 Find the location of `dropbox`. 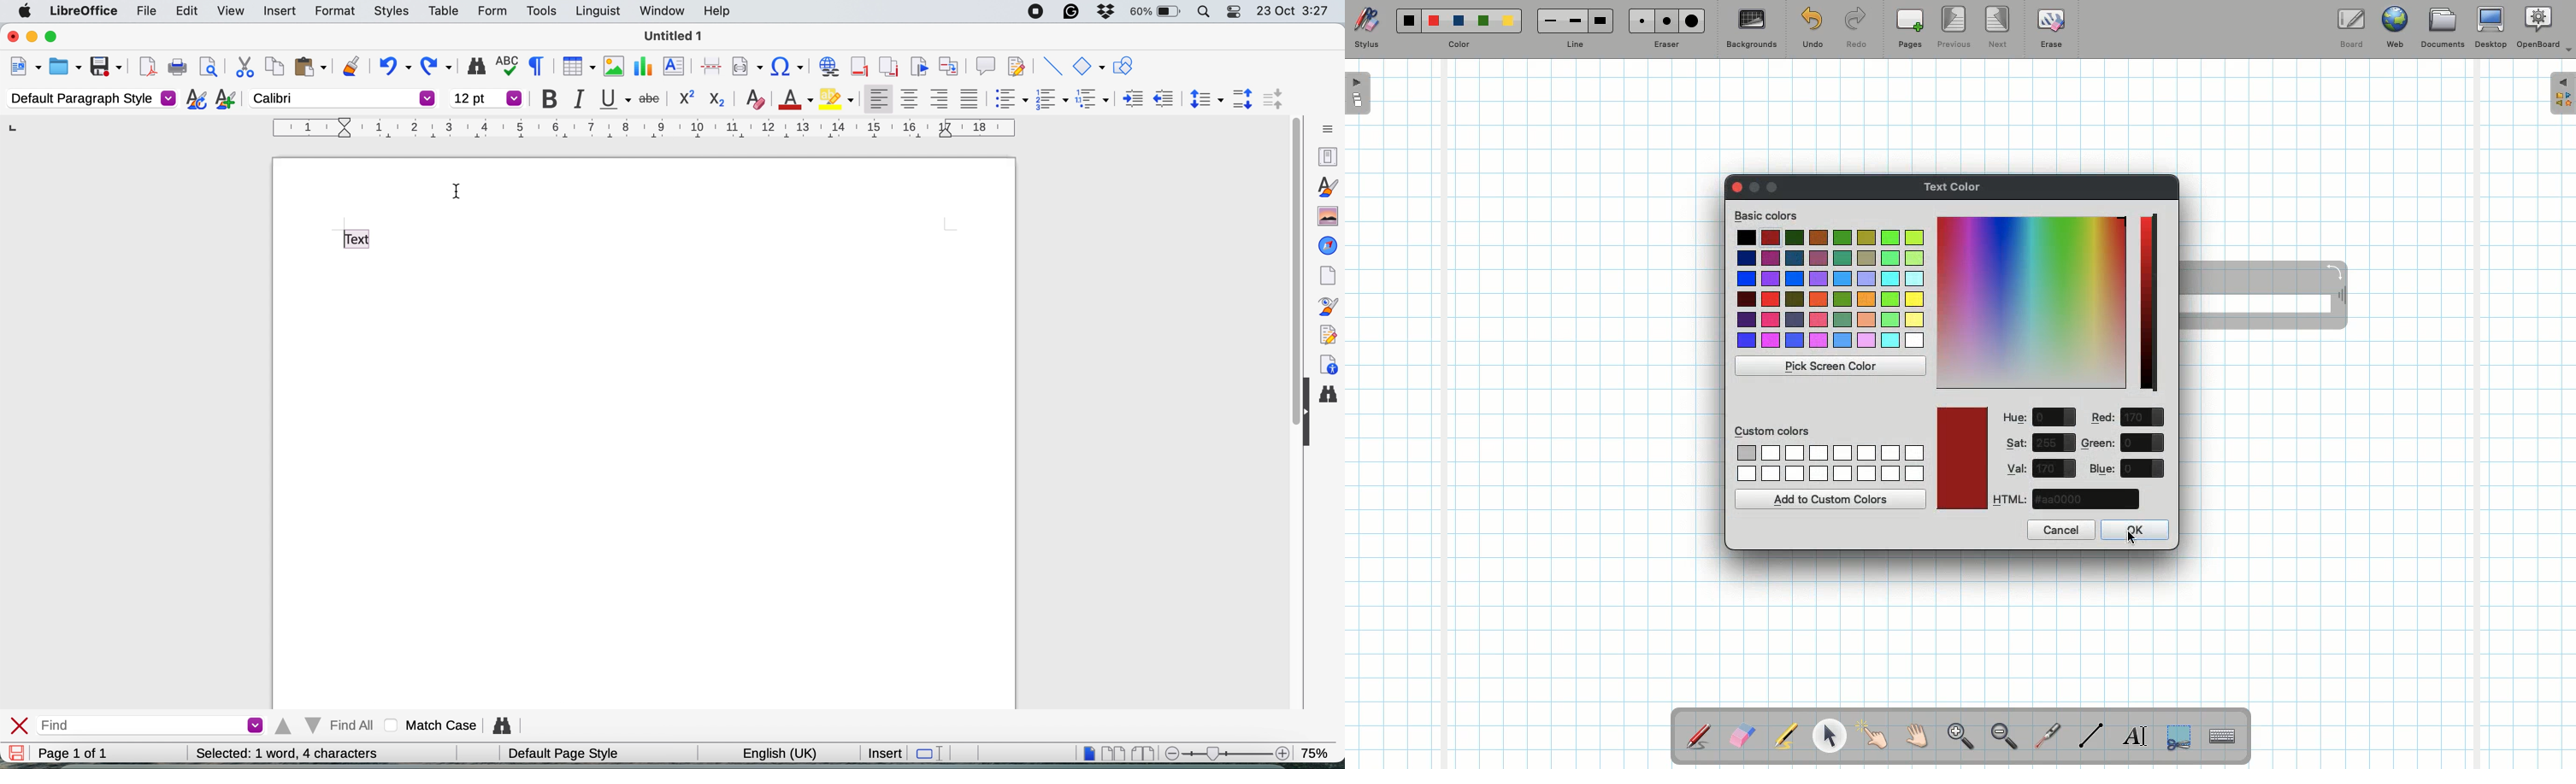

dropbox is located at coordinates (1105, 10).